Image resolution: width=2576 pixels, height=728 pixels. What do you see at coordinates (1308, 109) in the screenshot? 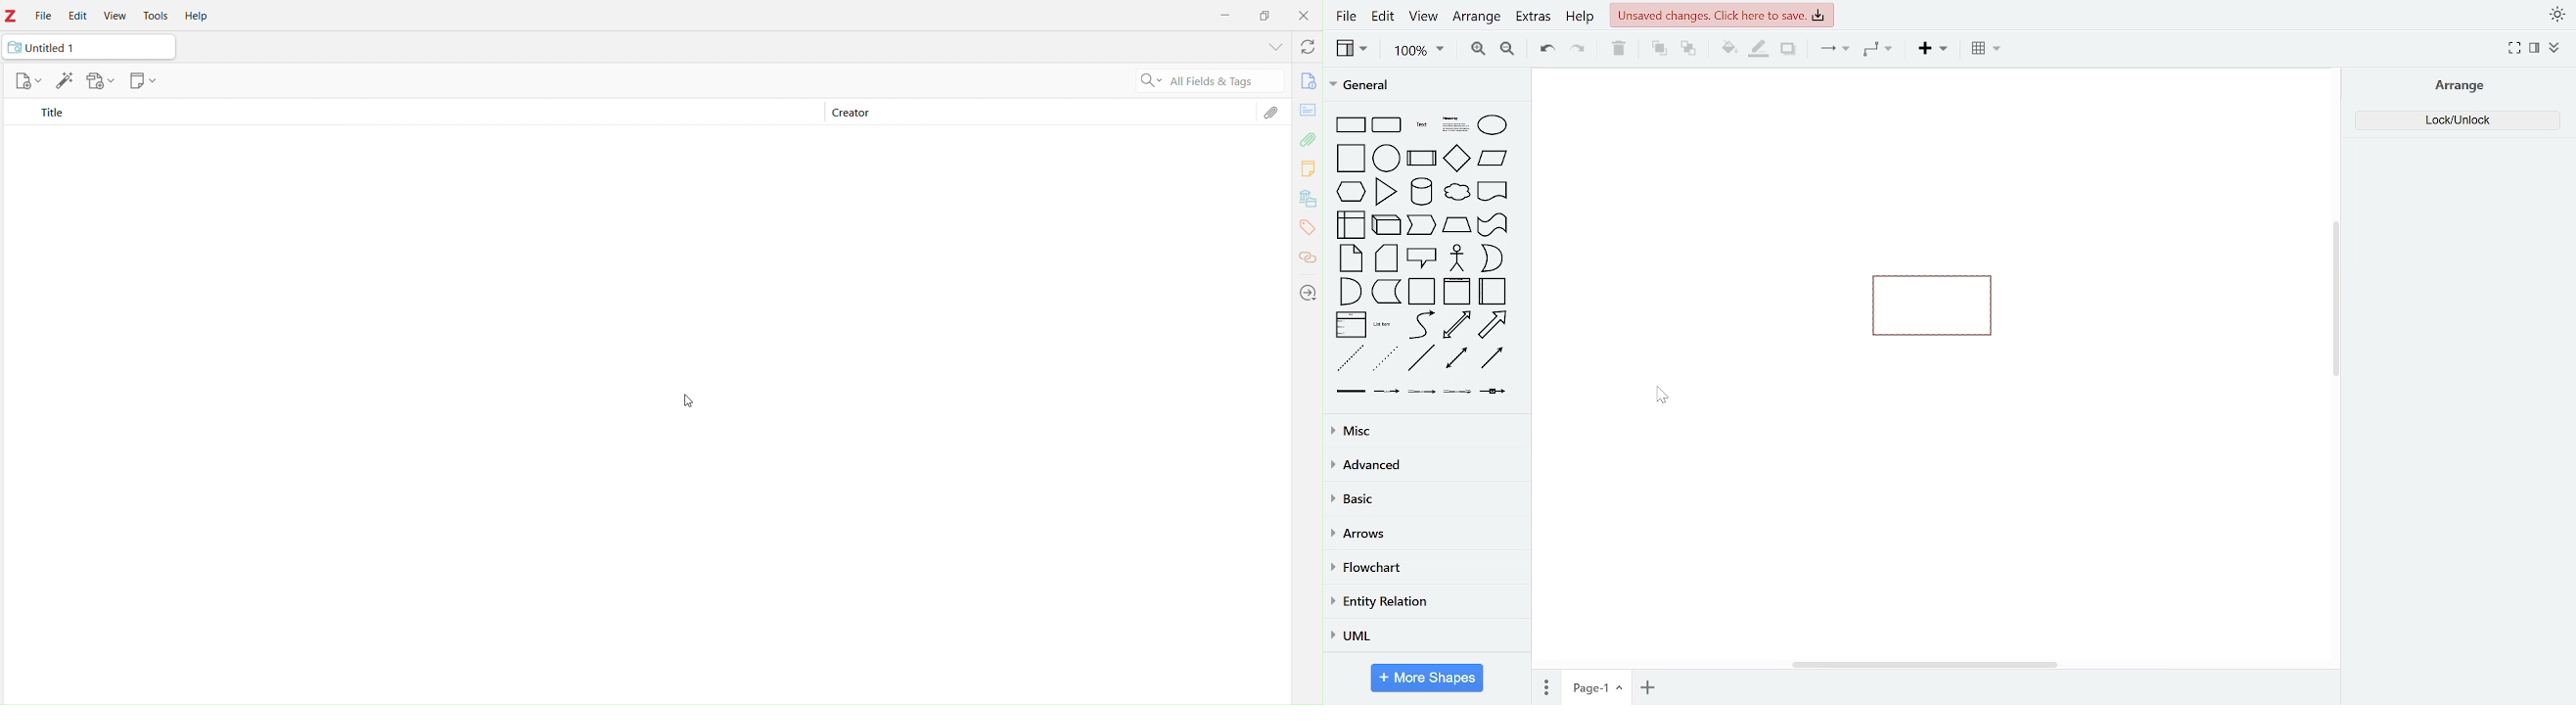
I see `Card` at bounding box center [1308, 109].